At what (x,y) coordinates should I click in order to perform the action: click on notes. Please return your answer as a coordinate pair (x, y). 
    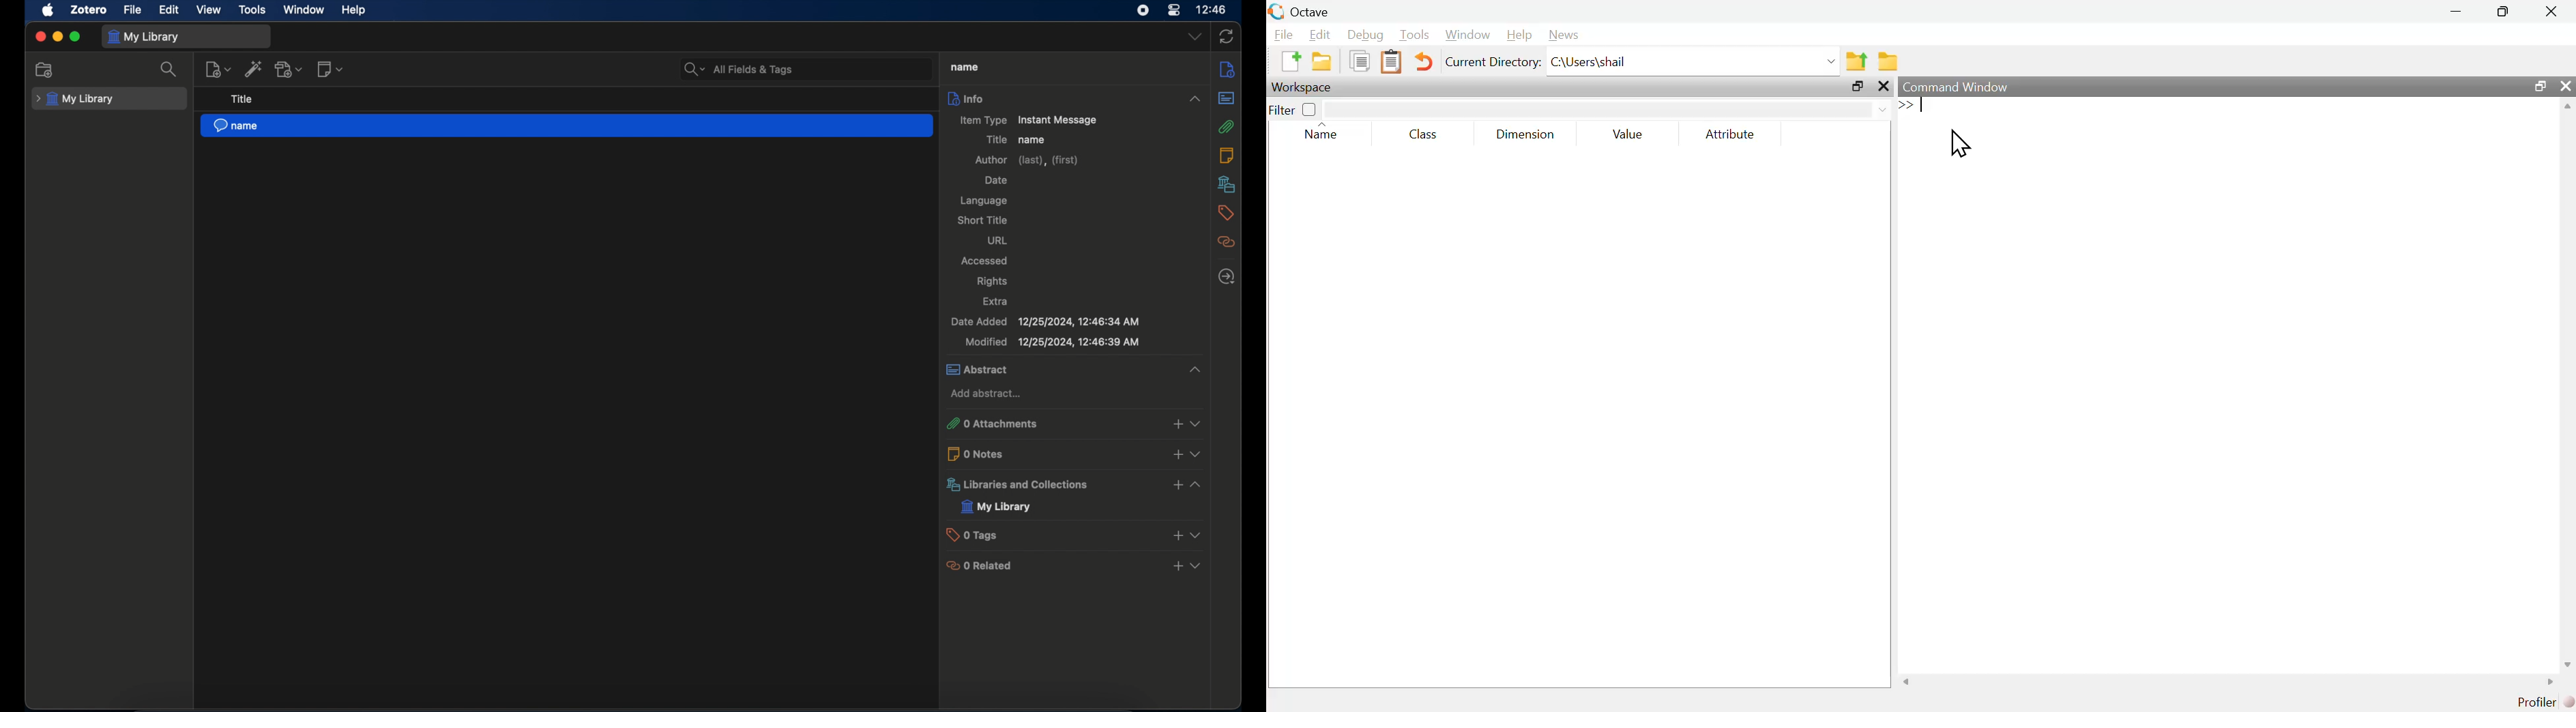
    Looking at the image, I should click on (1229, 69).